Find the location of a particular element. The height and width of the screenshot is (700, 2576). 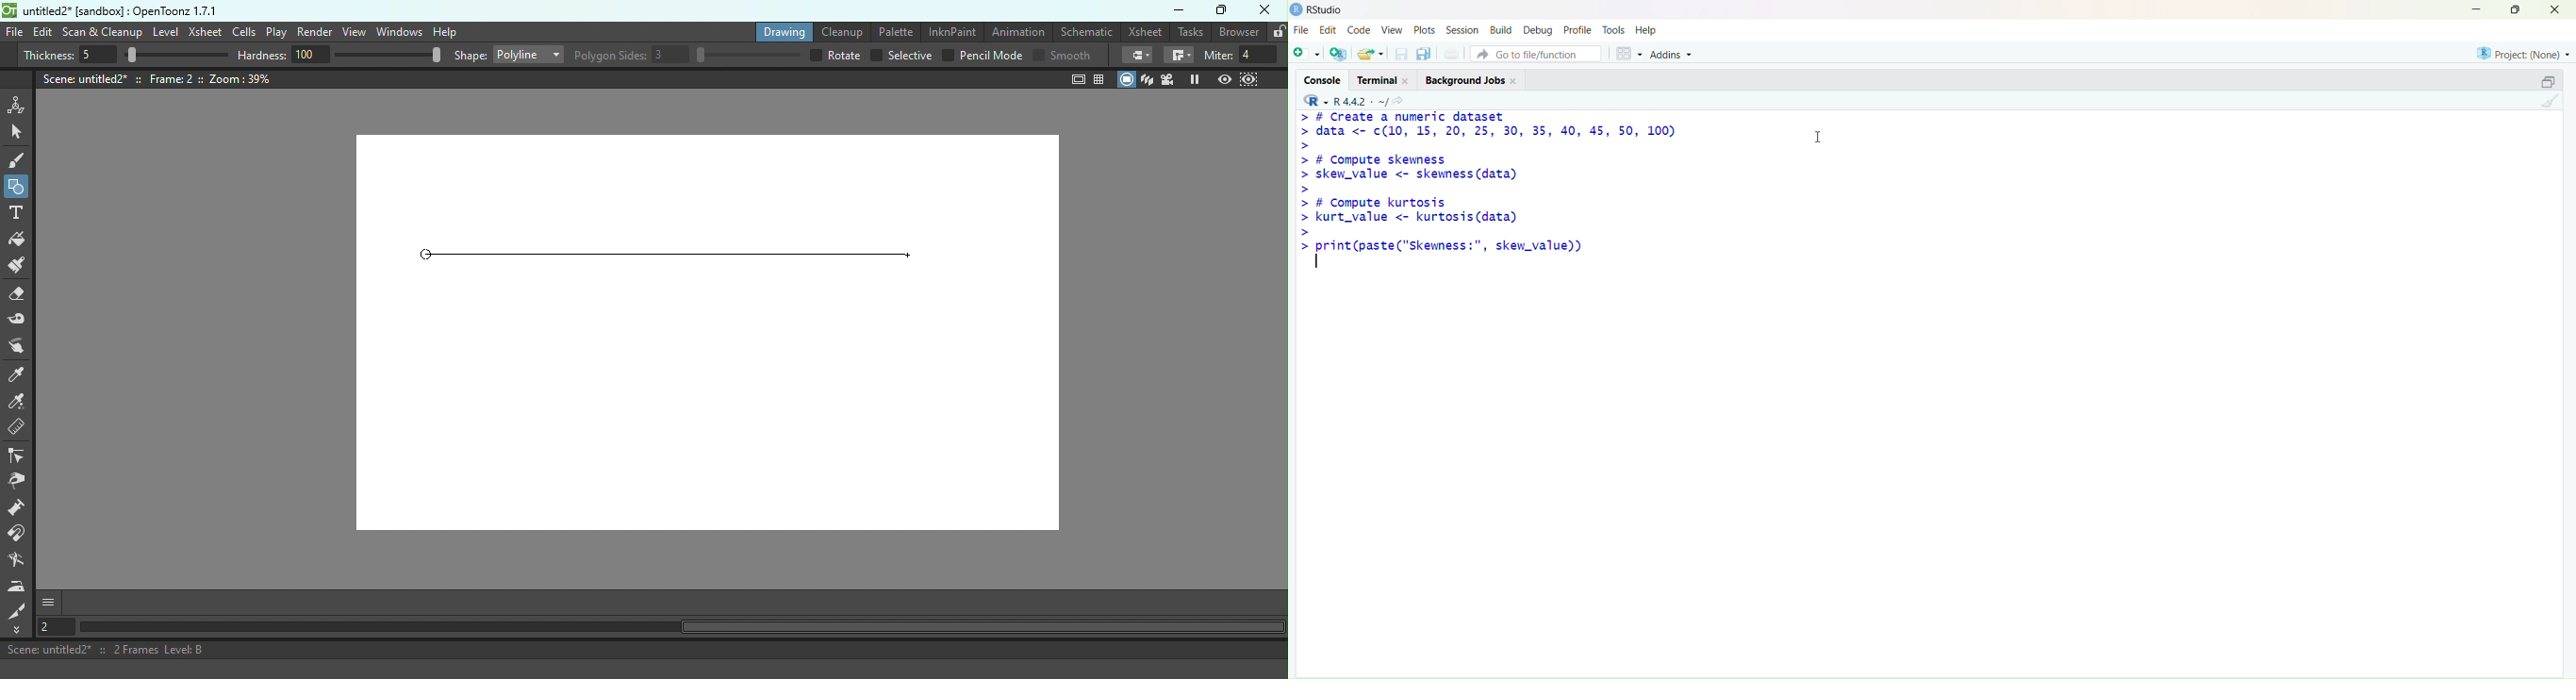

New File is located at coordinates (1305, 53).